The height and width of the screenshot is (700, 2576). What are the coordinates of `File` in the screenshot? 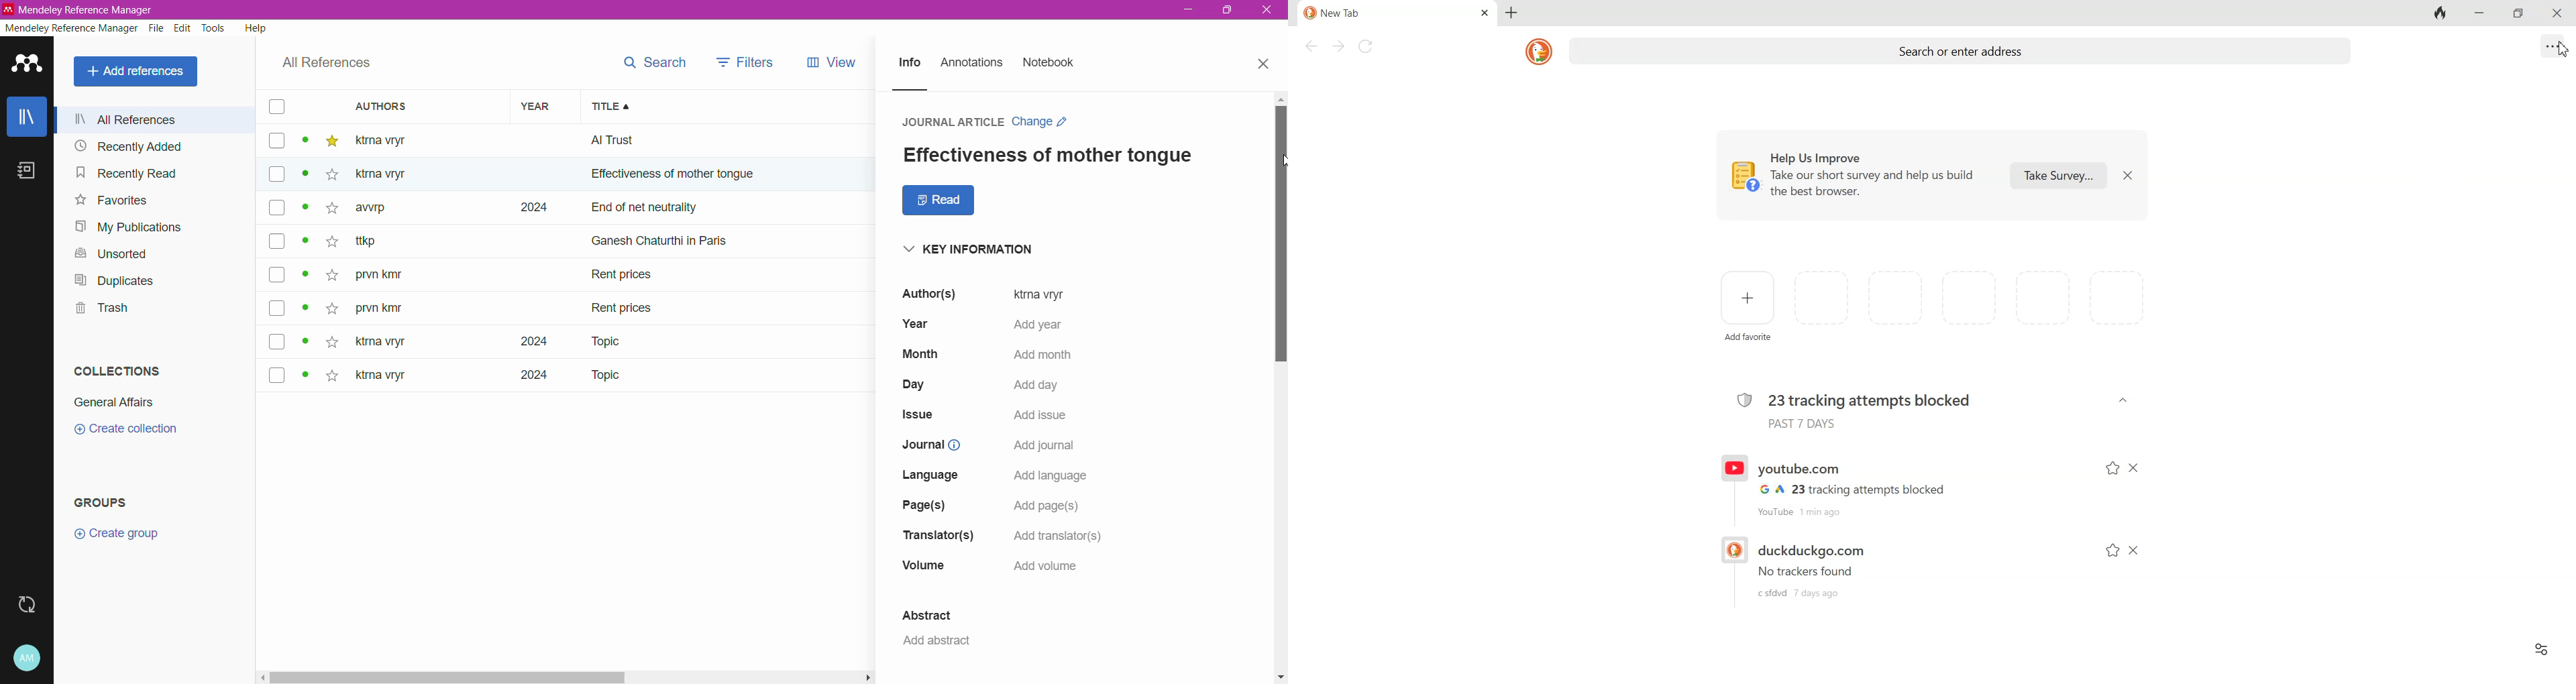 It's located at (158, 28).